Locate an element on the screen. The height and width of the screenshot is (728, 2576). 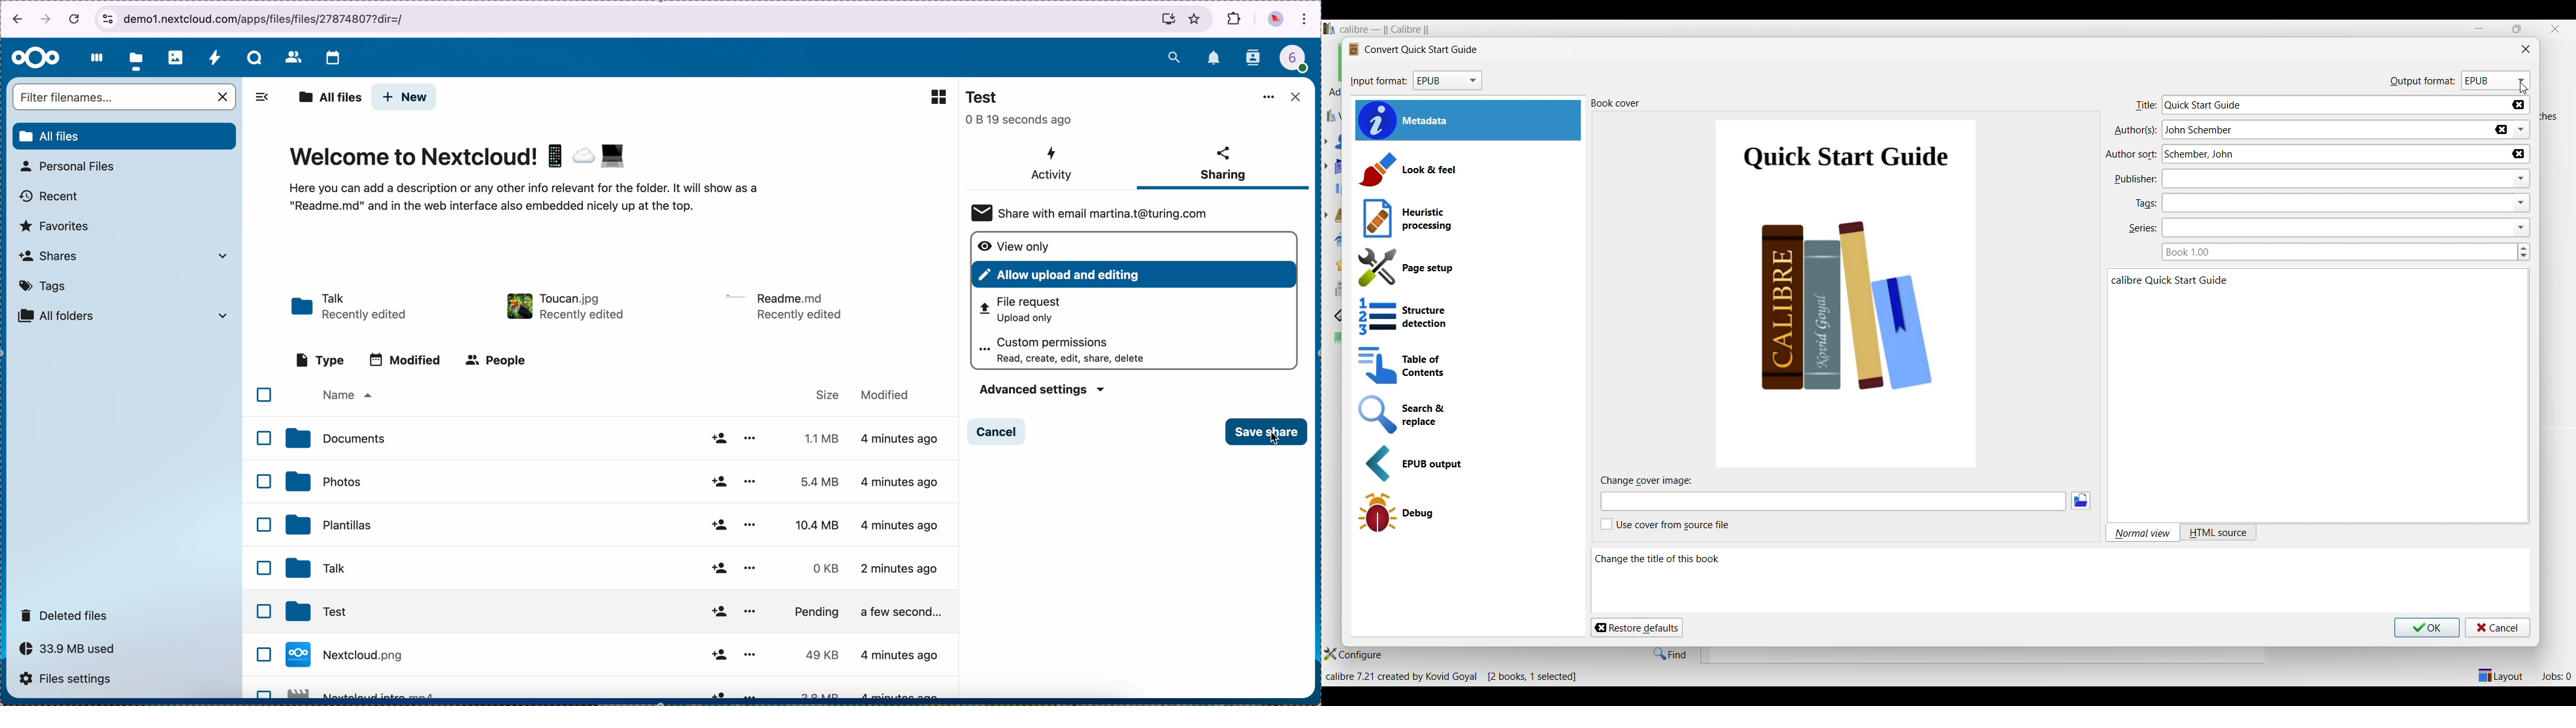
Normal view is located at coordinates (2141, 533).